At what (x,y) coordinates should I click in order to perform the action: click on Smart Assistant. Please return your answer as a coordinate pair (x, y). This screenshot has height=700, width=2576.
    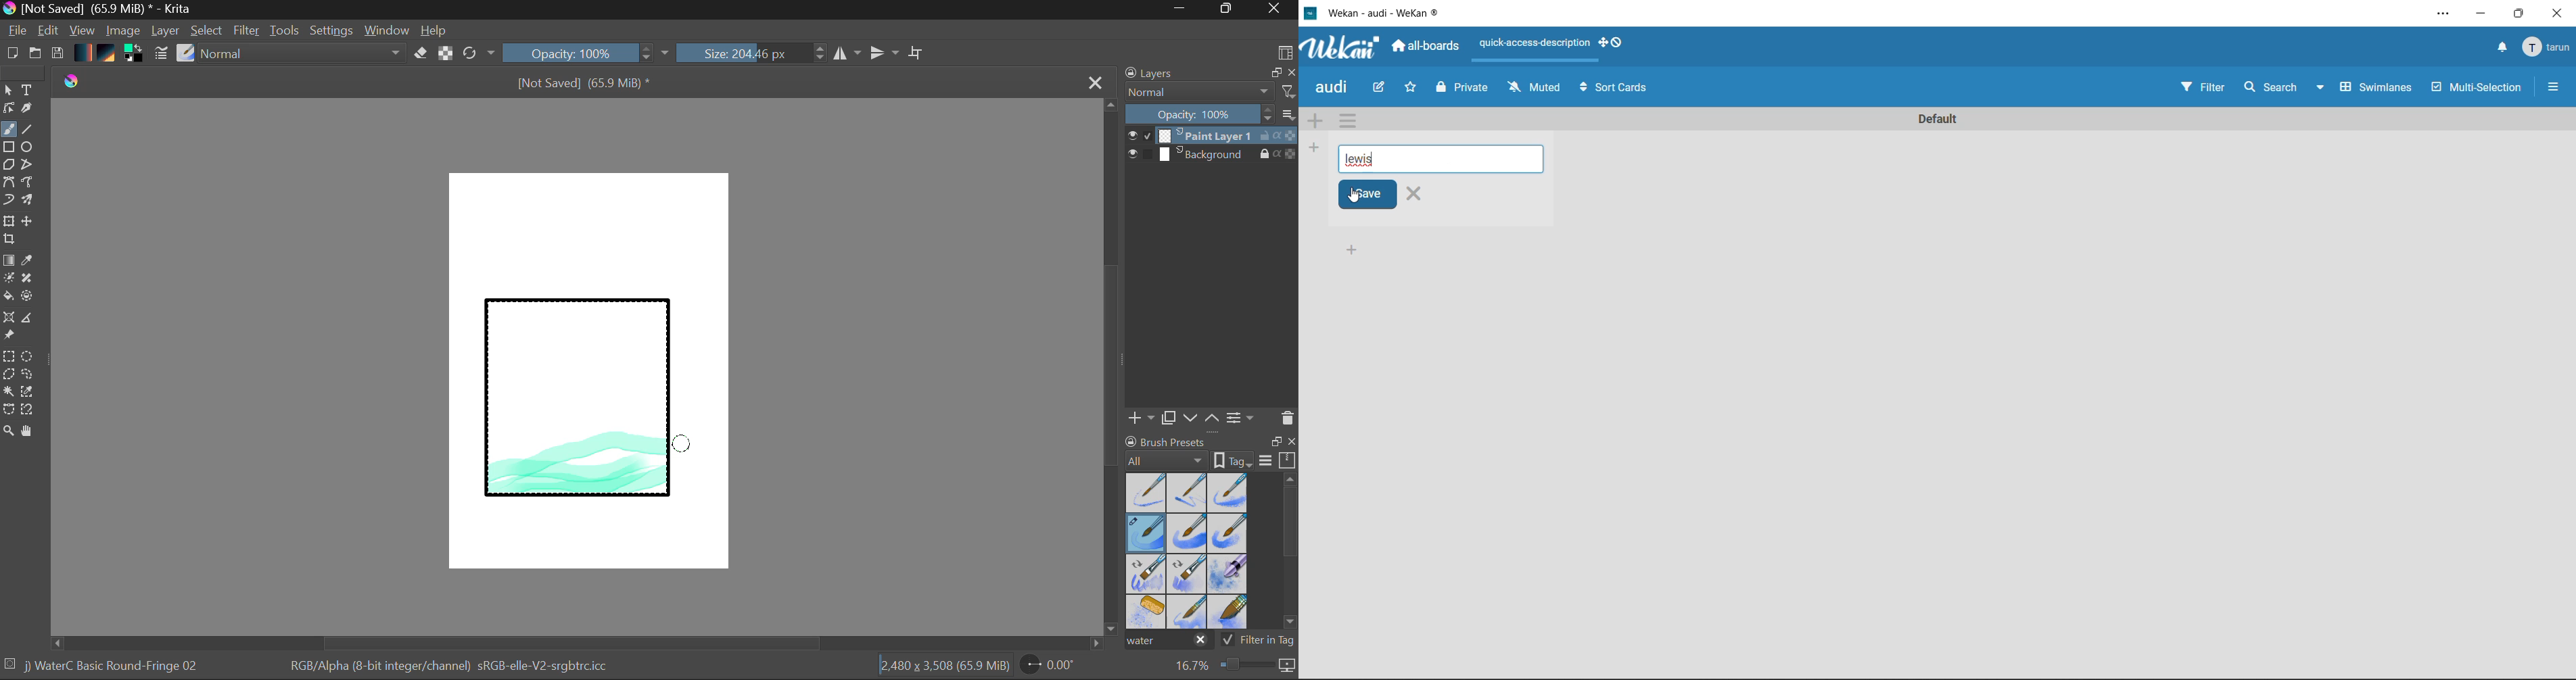
    Looking at the image, I should click on (8, 319).